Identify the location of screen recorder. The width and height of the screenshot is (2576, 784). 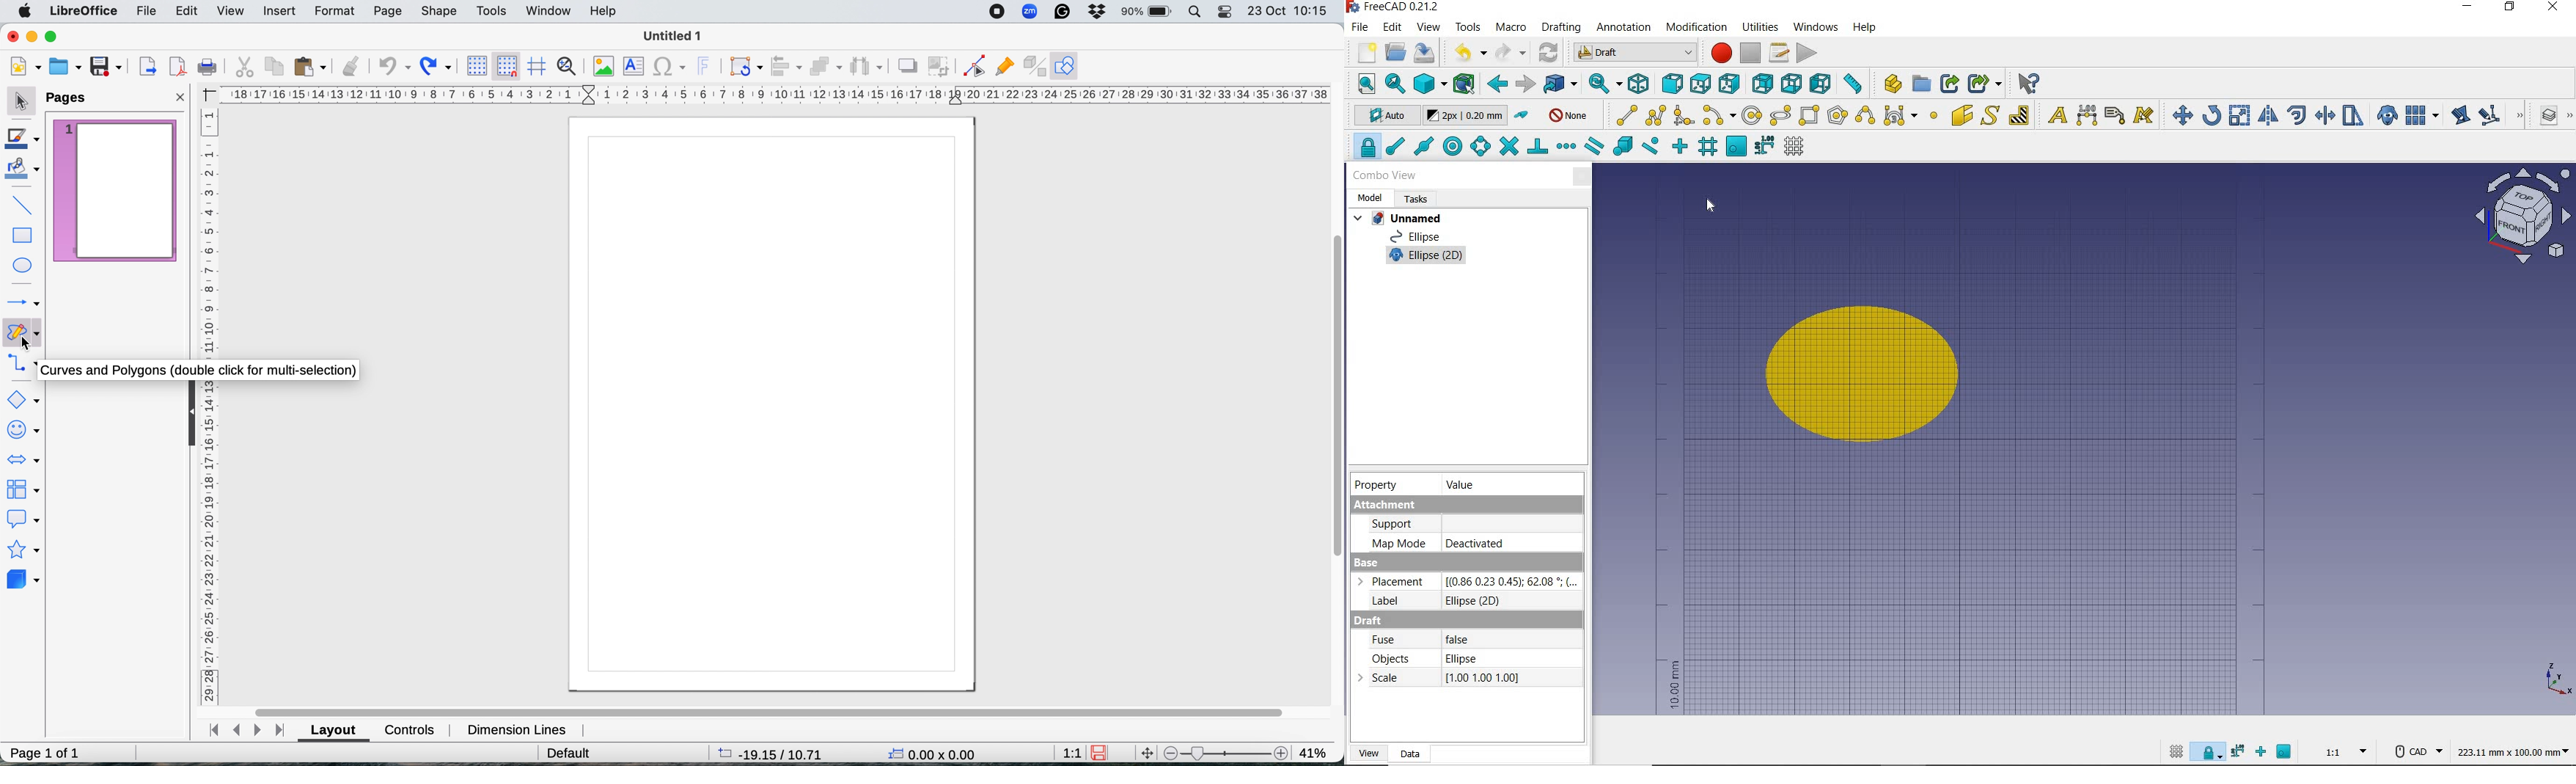
(998, 12).